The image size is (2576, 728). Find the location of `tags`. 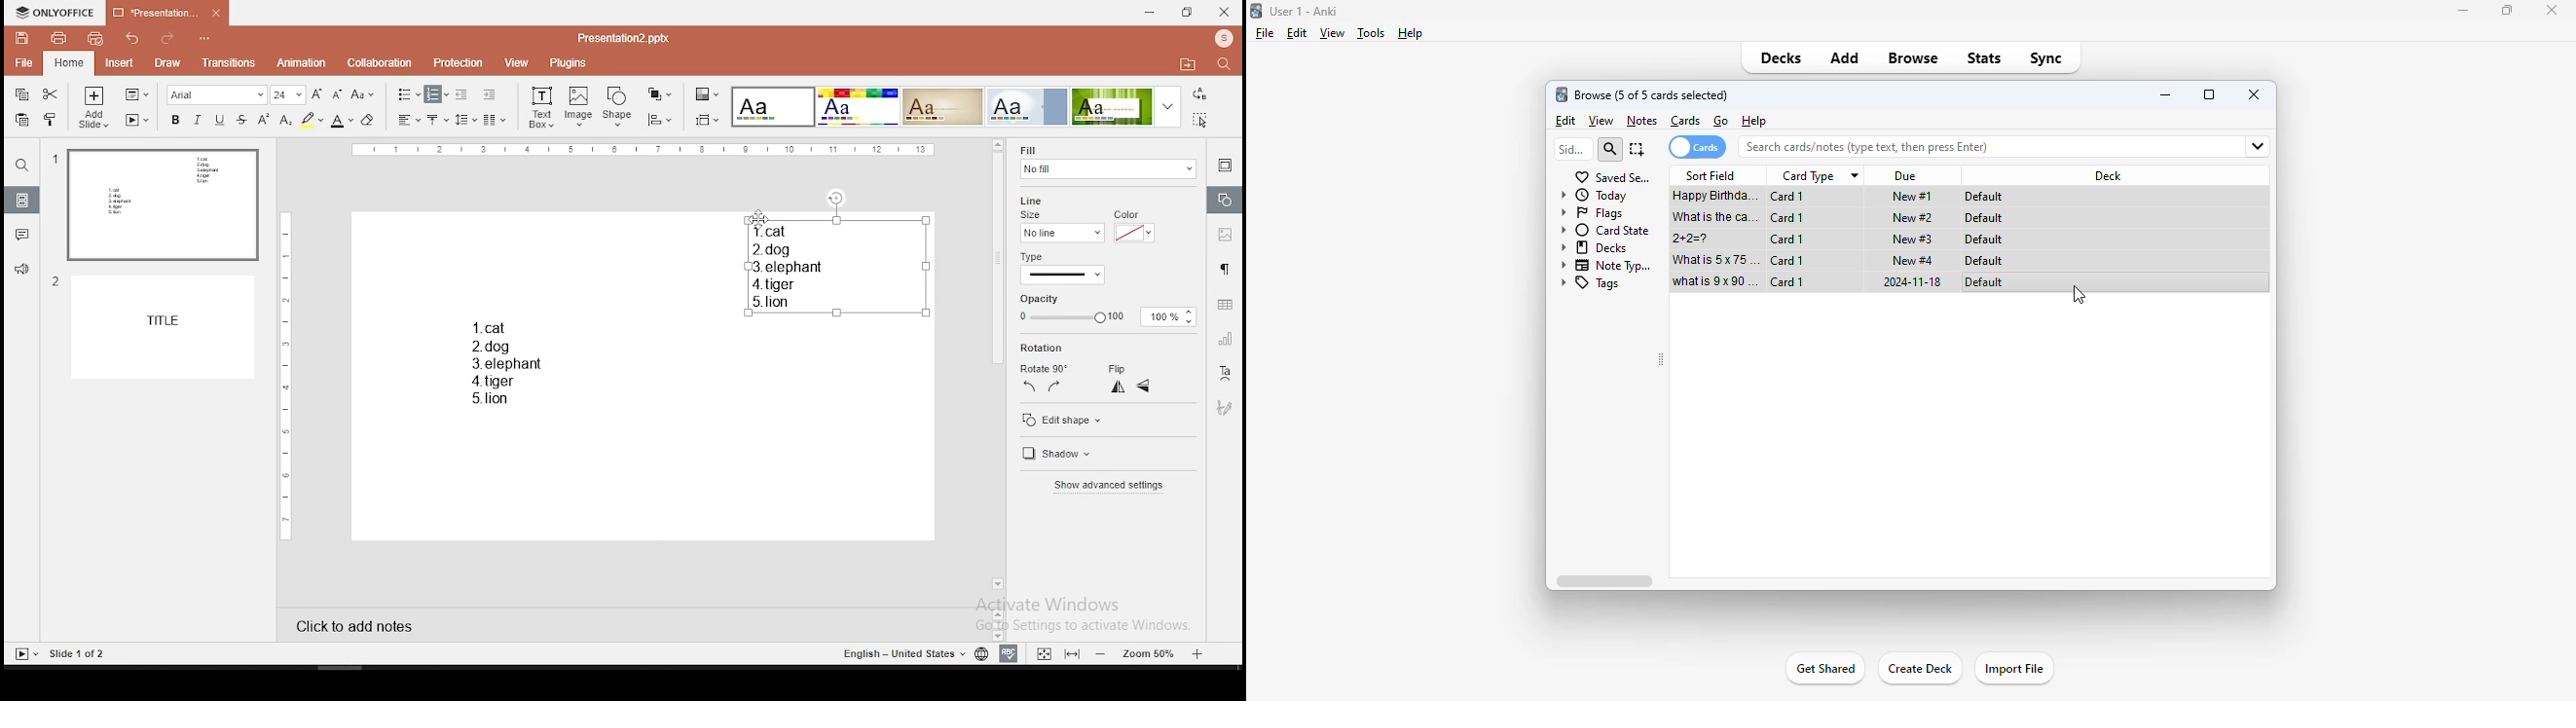

tags is located at coordinates (1591, 283).